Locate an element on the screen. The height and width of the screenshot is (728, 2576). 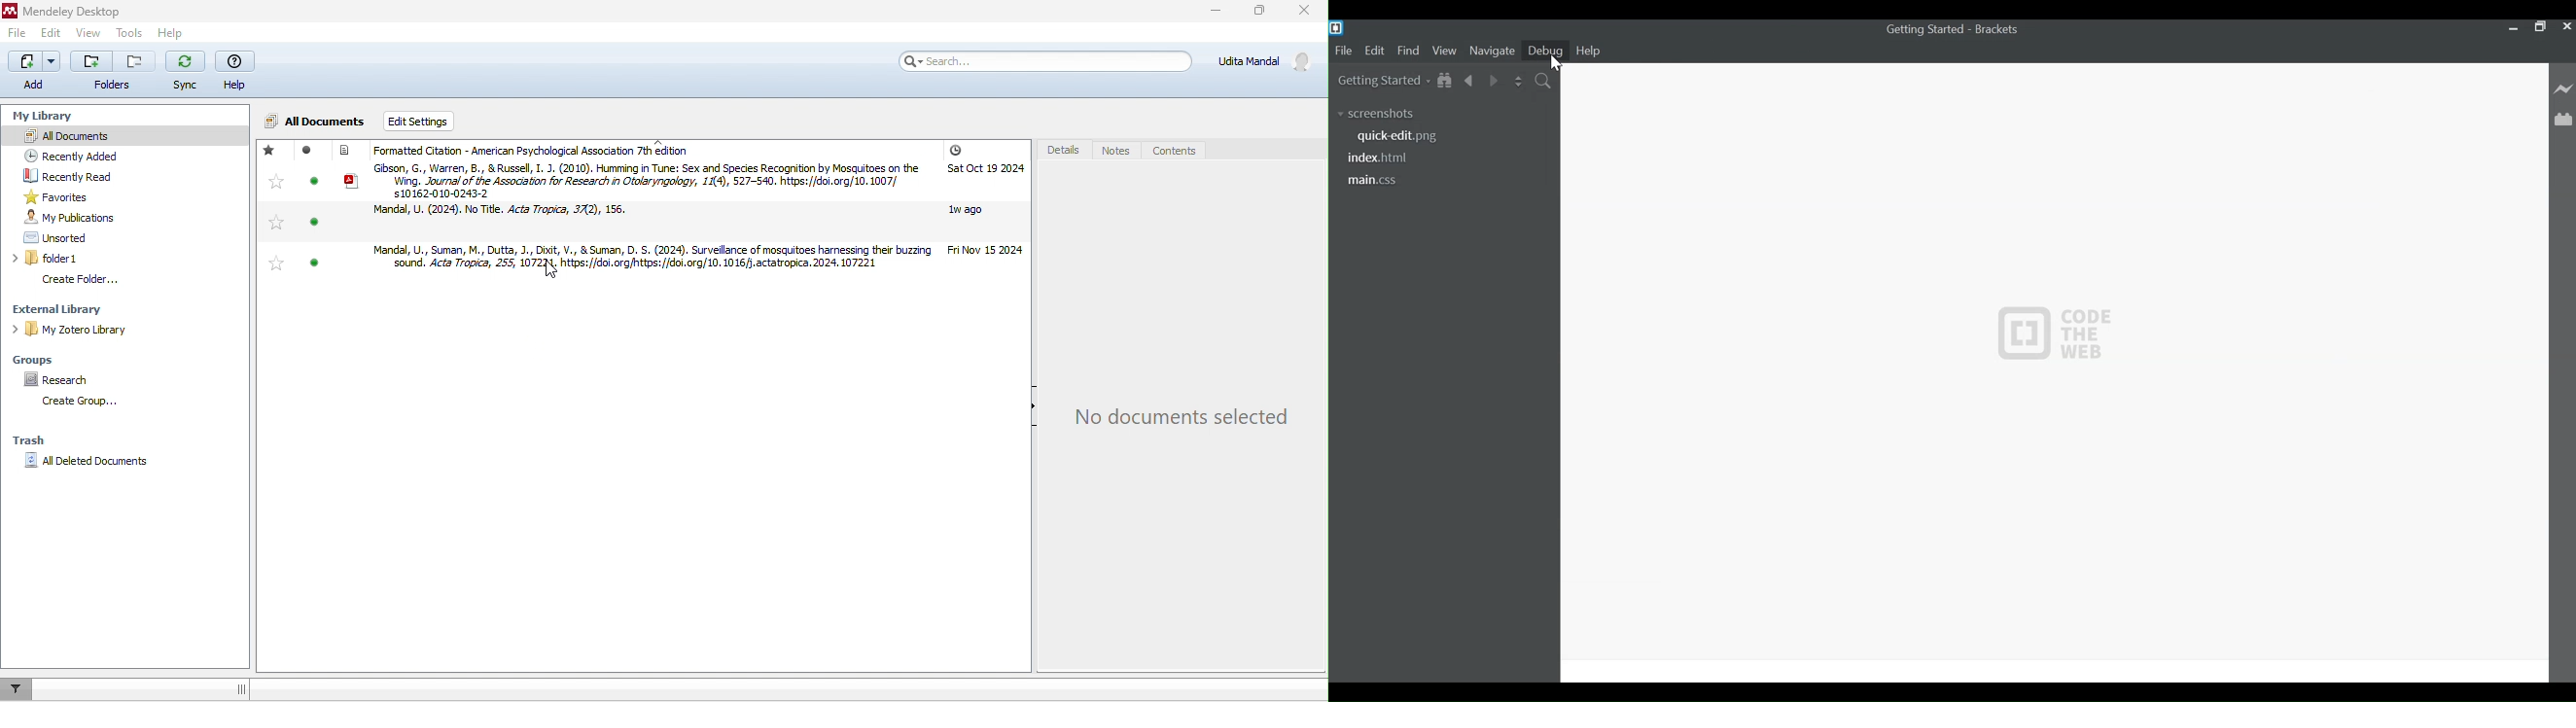
trash is located at coordinates (42, 438).